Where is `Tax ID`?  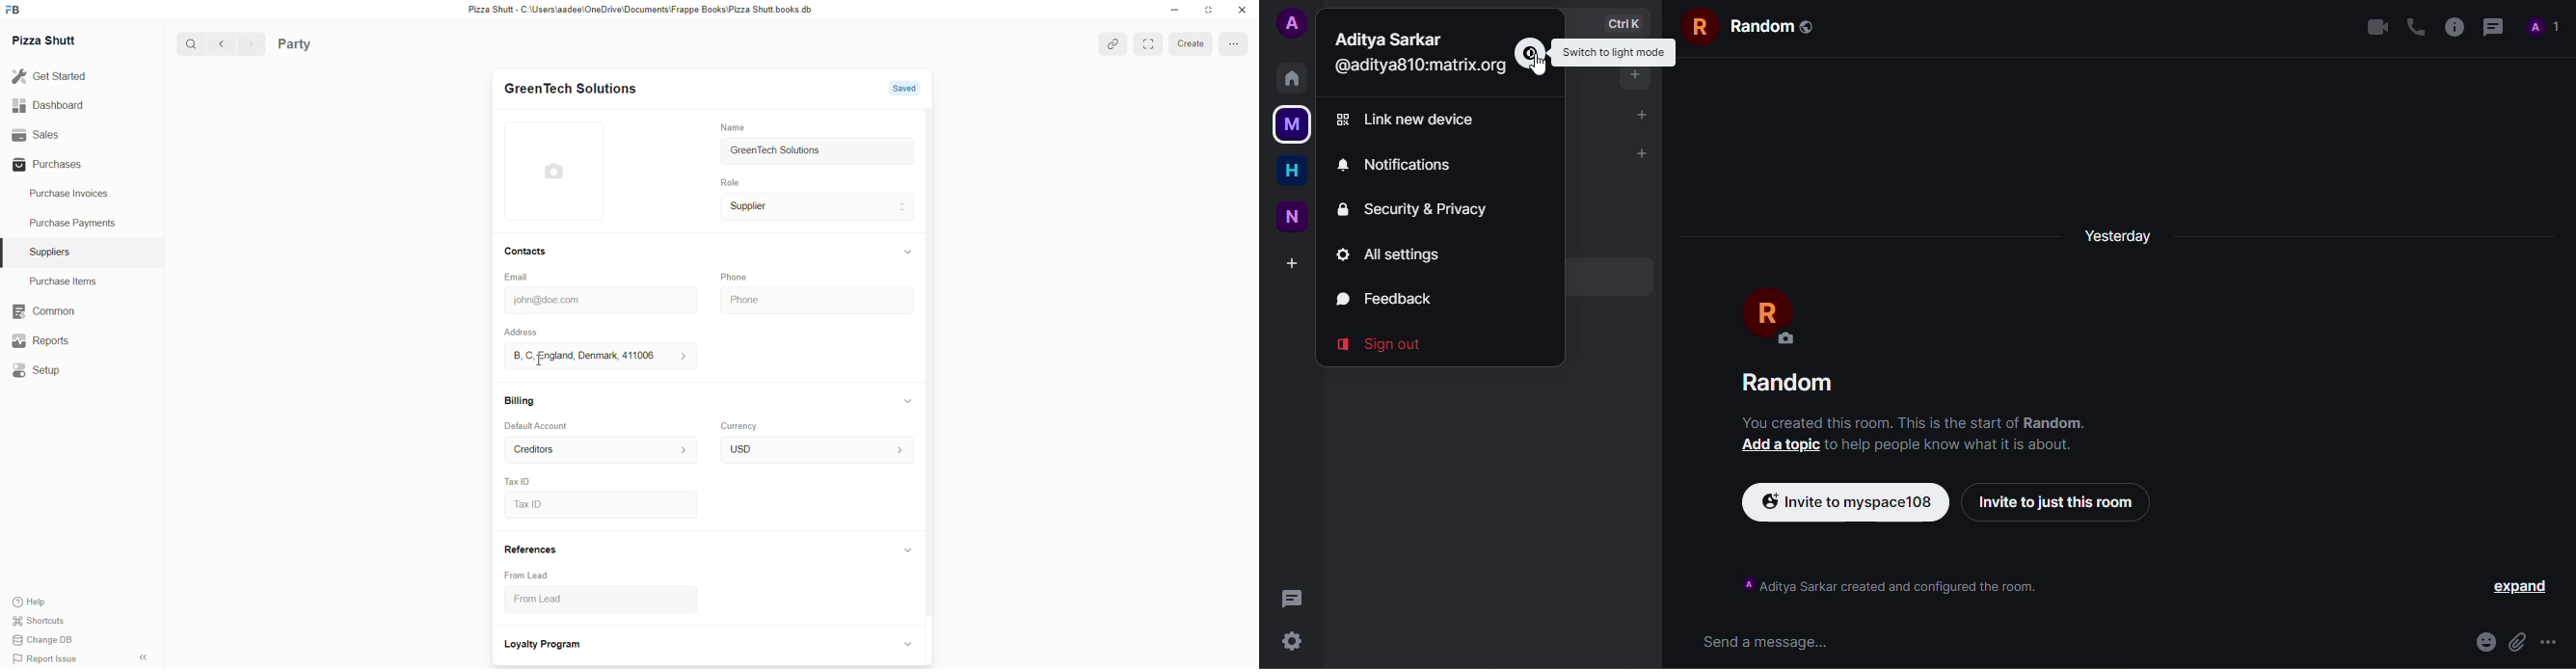
Tax ID is located at coordinates (599, 506).